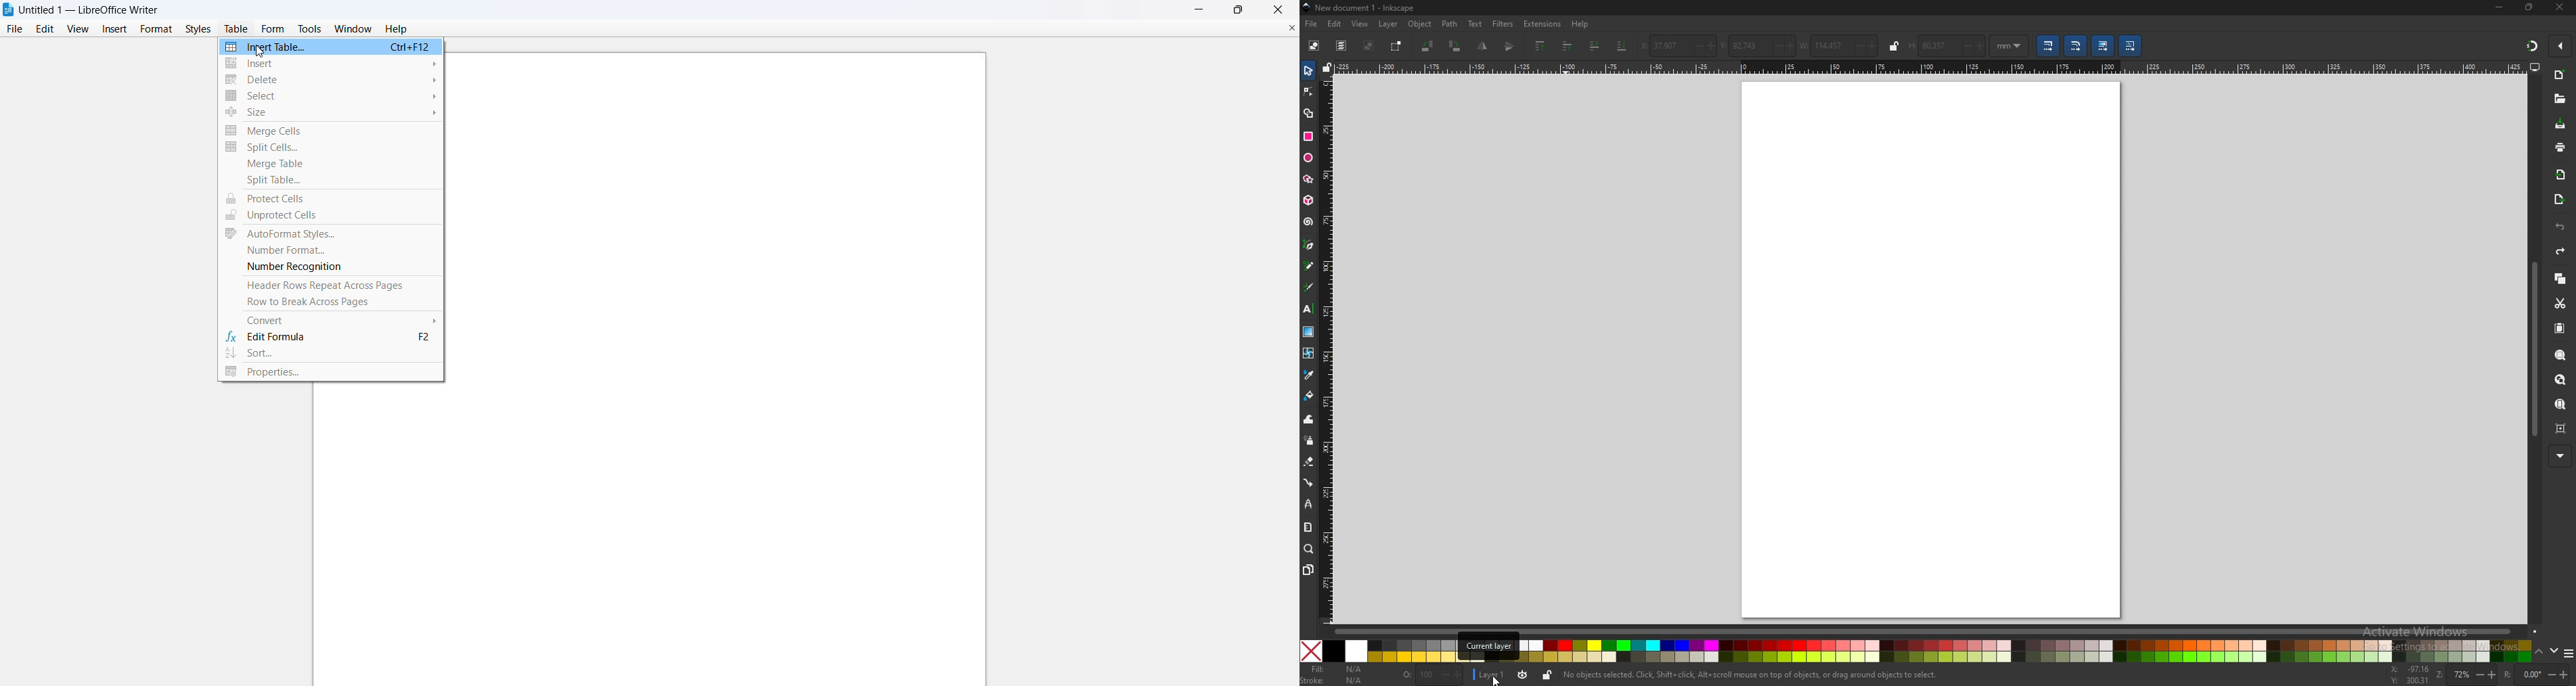 Image resolution: width=2576 pixels, height=700 pixels. What do you see at coordinates (2409, 673) in the screenshot?
I see `cursor coordinates` at bounding box center [2409, 673].